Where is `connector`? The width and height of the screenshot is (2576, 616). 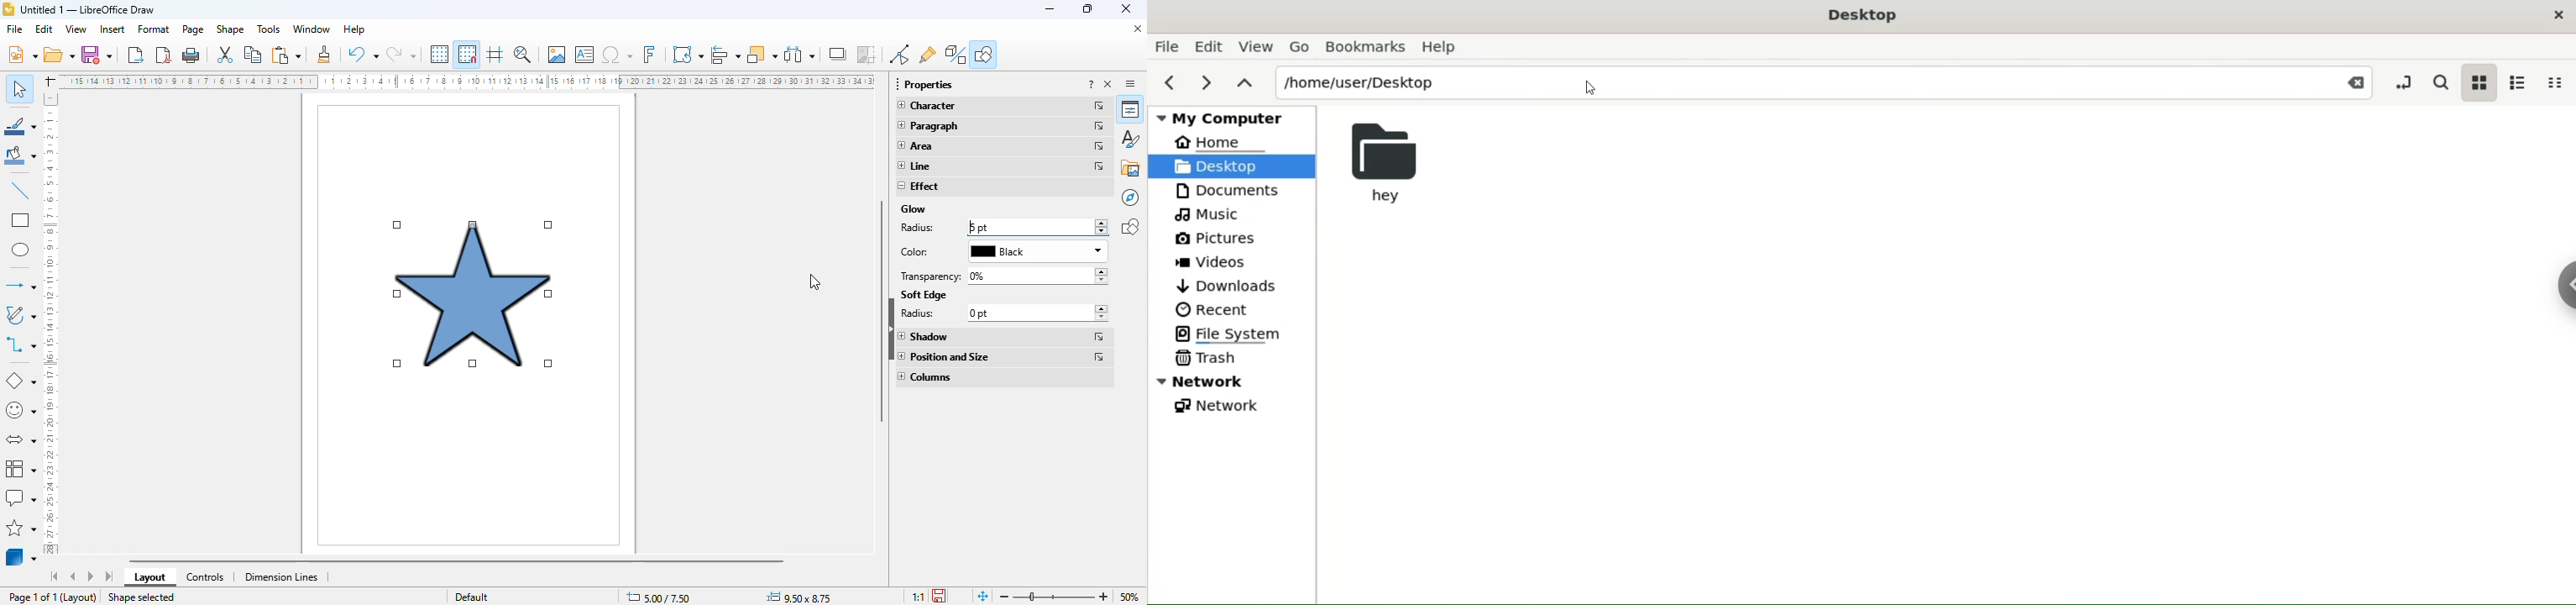 connector is located at coordinates (20, 346).